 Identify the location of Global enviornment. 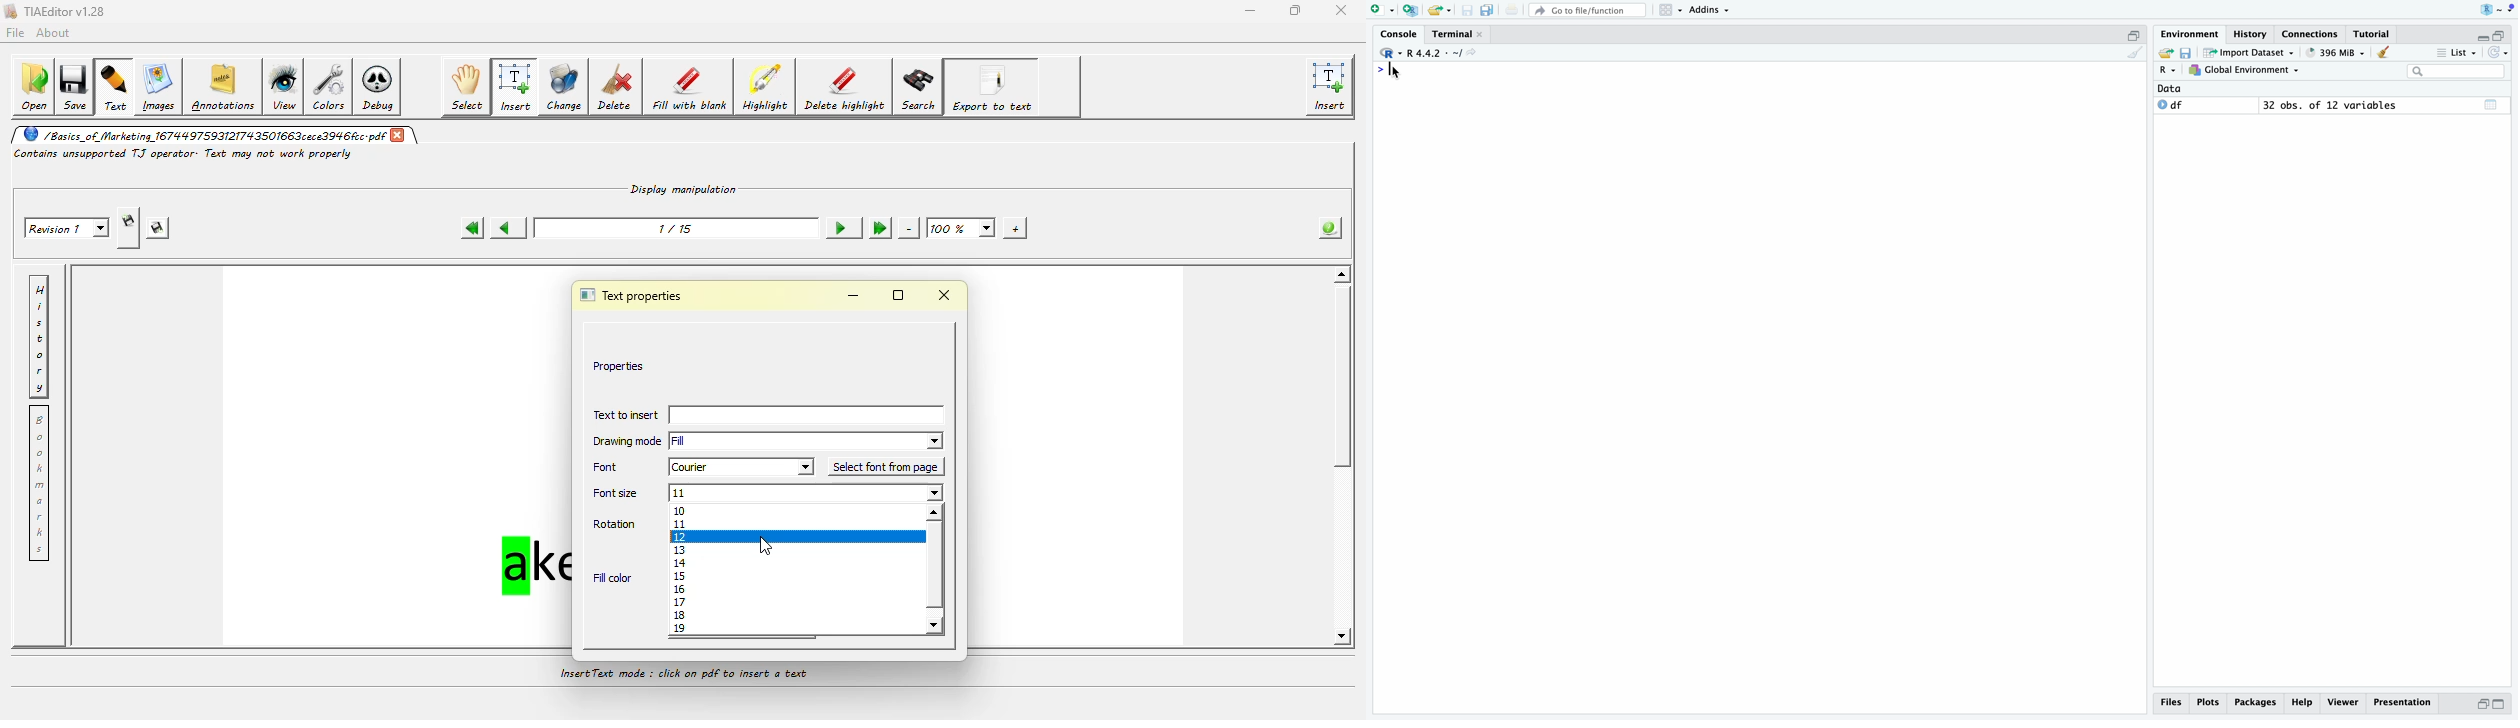
(2244, 70).